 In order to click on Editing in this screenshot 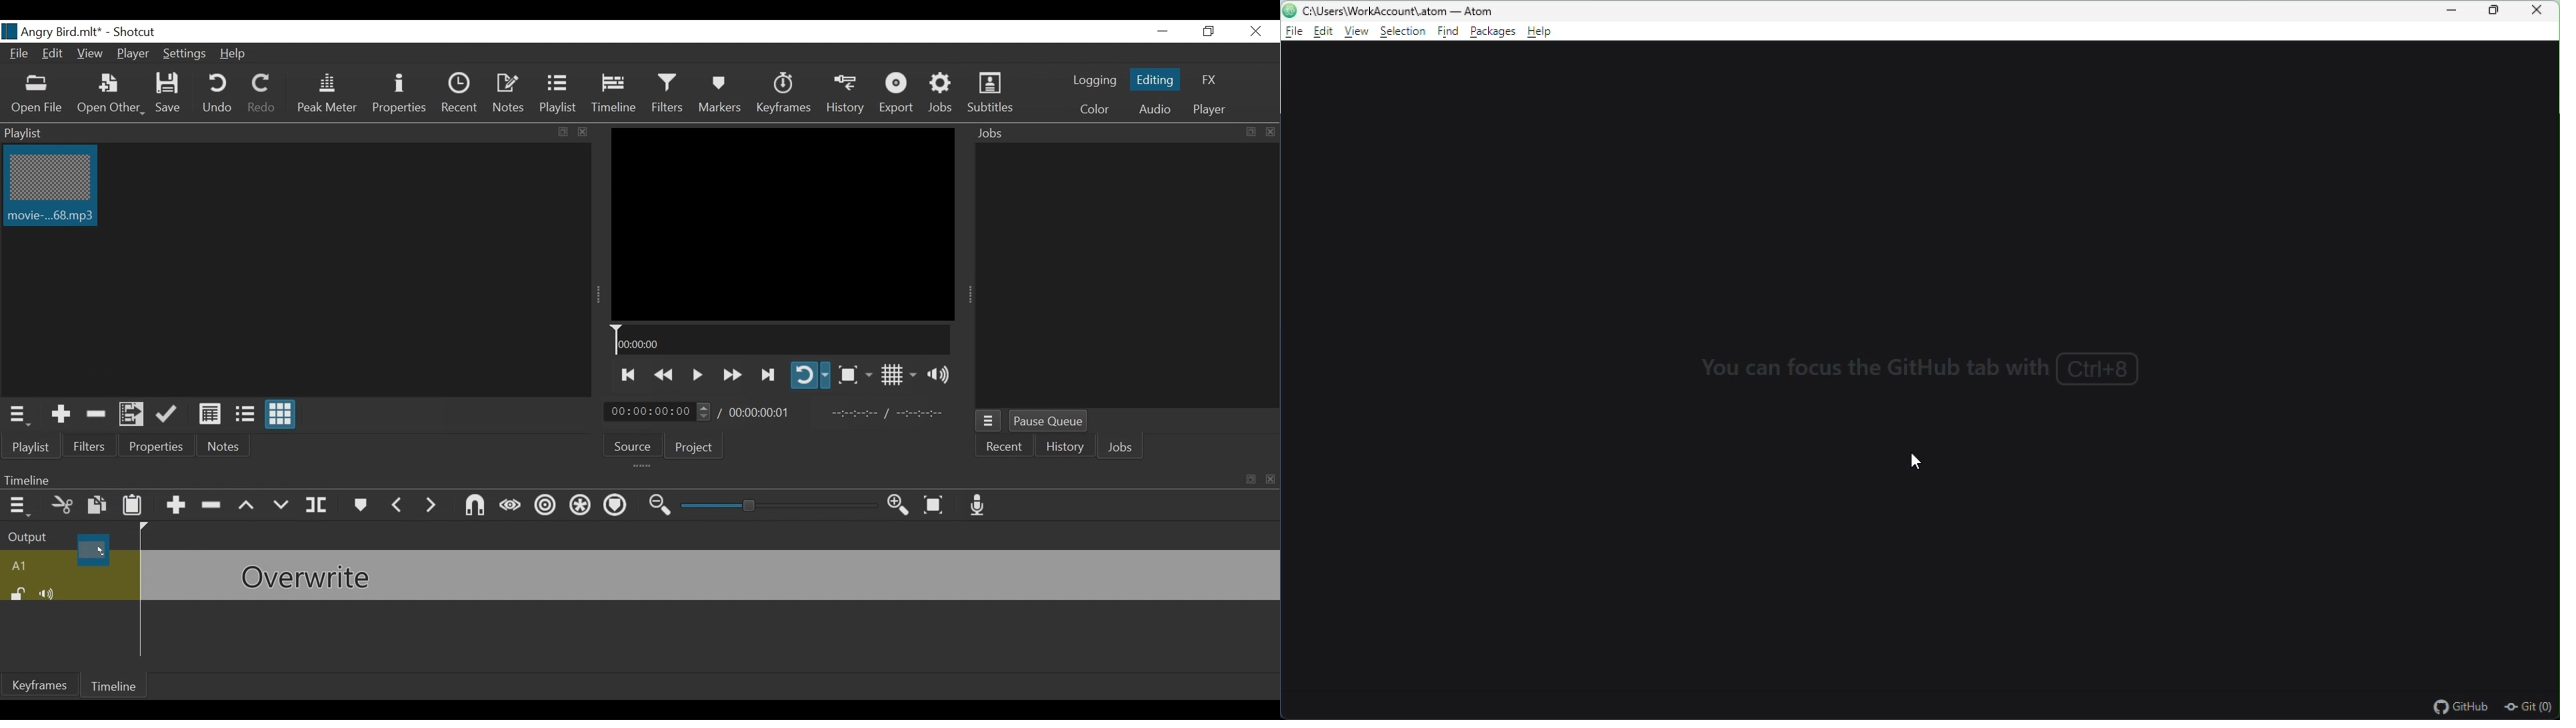, I will do `click(1155, 77)`.